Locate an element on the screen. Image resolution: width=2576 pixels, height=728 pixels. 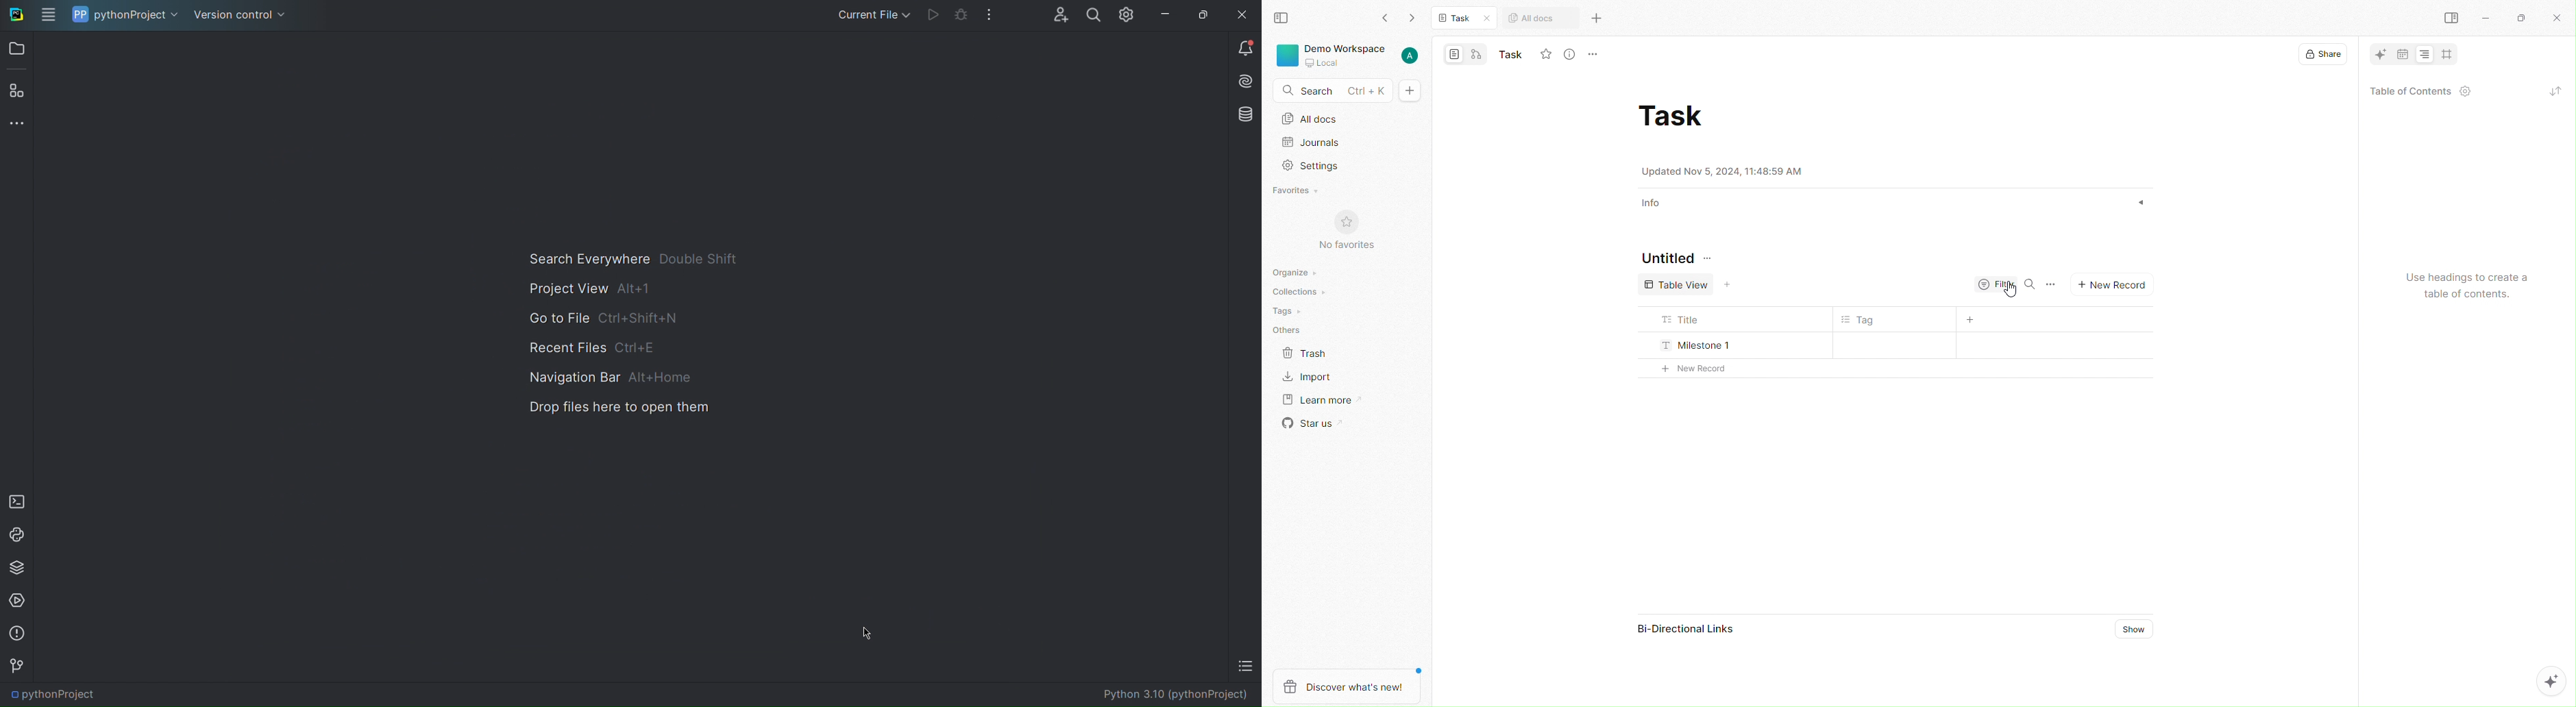
Recent Files is located at coordinates (591, 348).